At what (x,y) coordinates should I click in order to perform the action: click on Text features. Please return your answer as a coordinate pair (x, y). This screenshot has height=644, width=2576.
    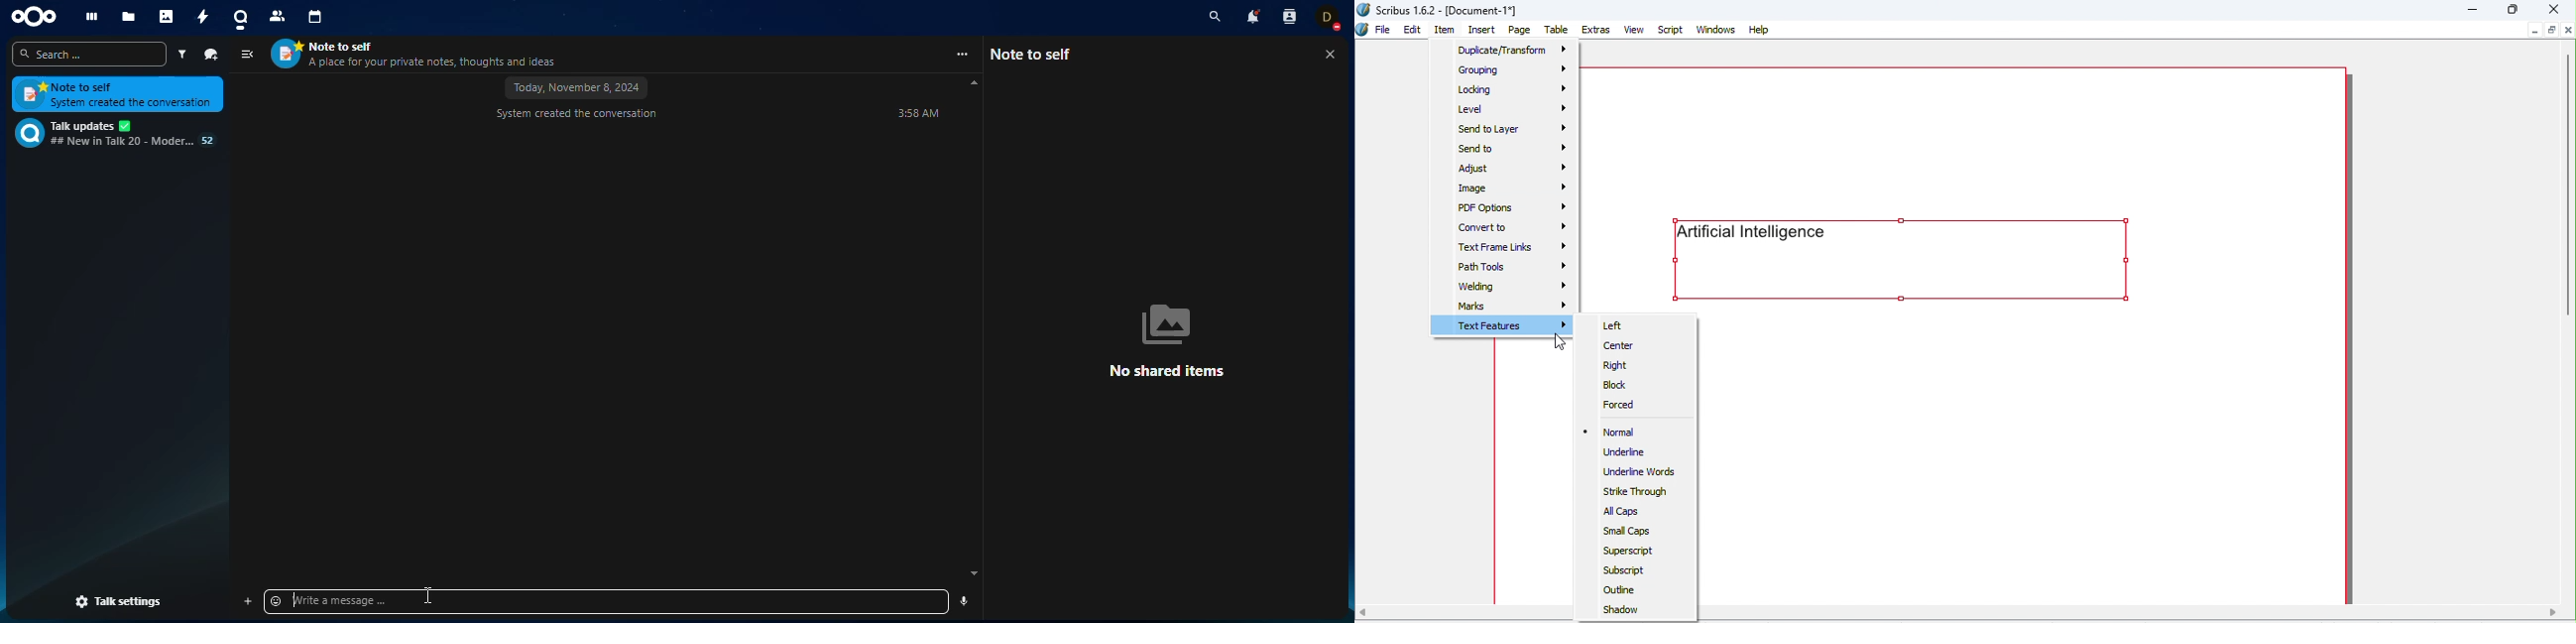
    Looking at the image, I should click on (1502, 324).